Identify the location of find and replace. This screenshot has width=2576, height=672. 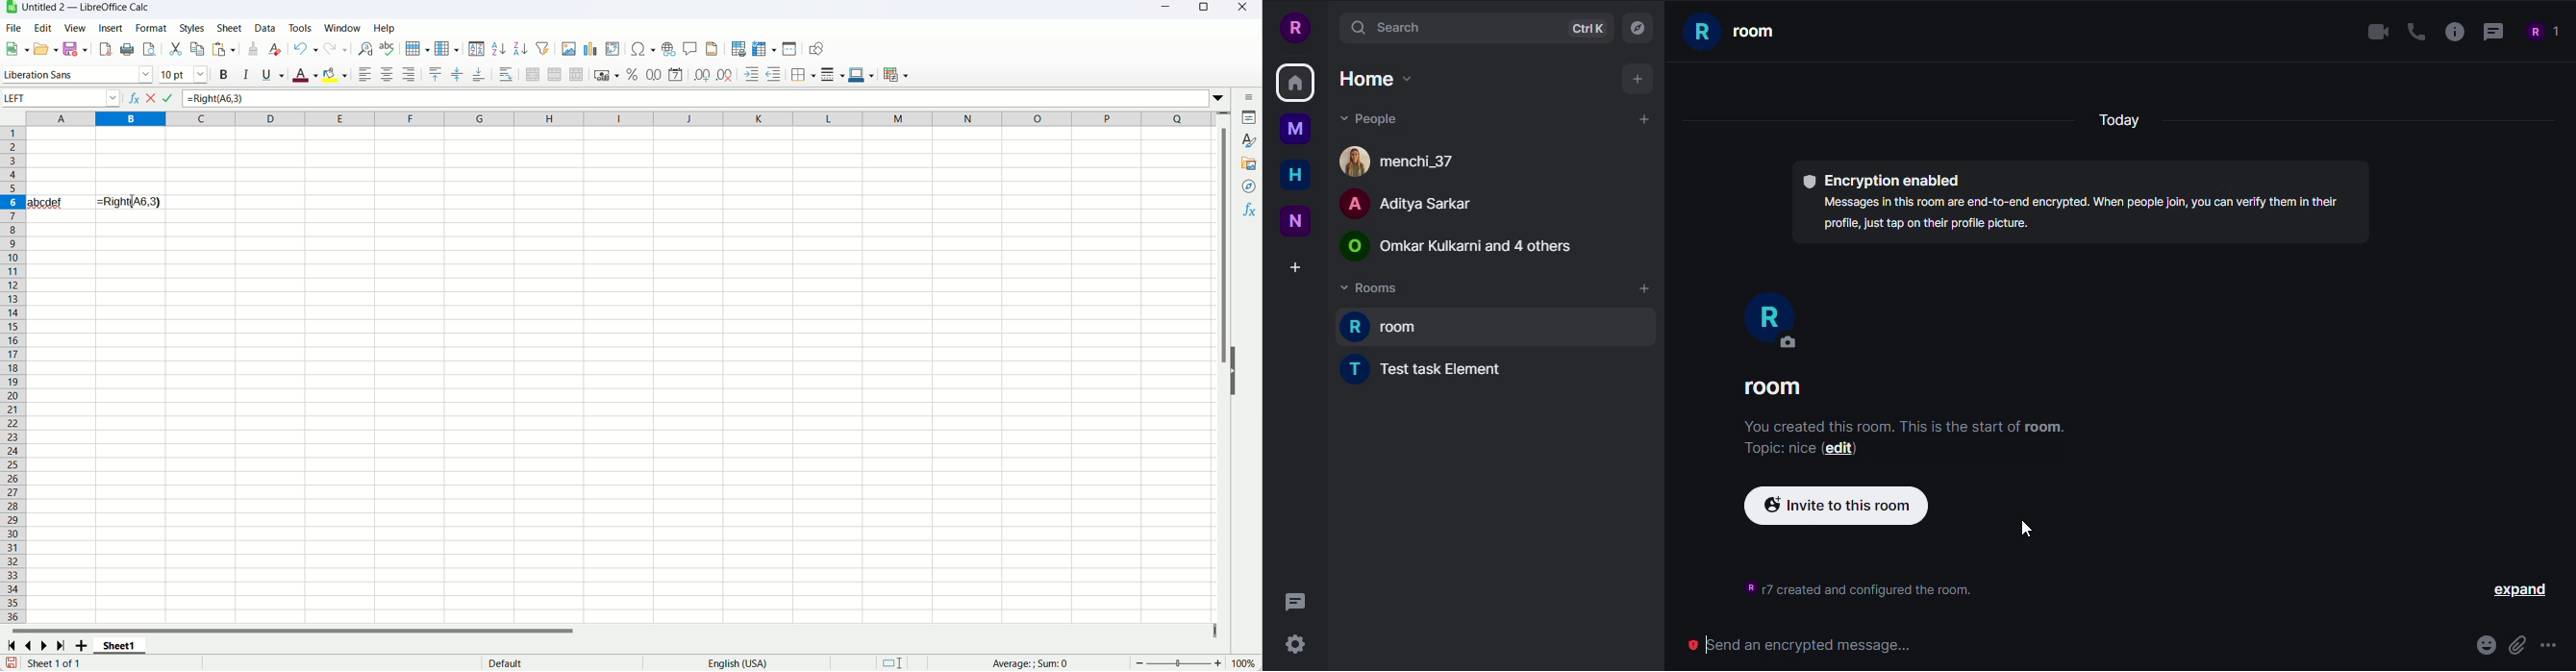
(366, 49).